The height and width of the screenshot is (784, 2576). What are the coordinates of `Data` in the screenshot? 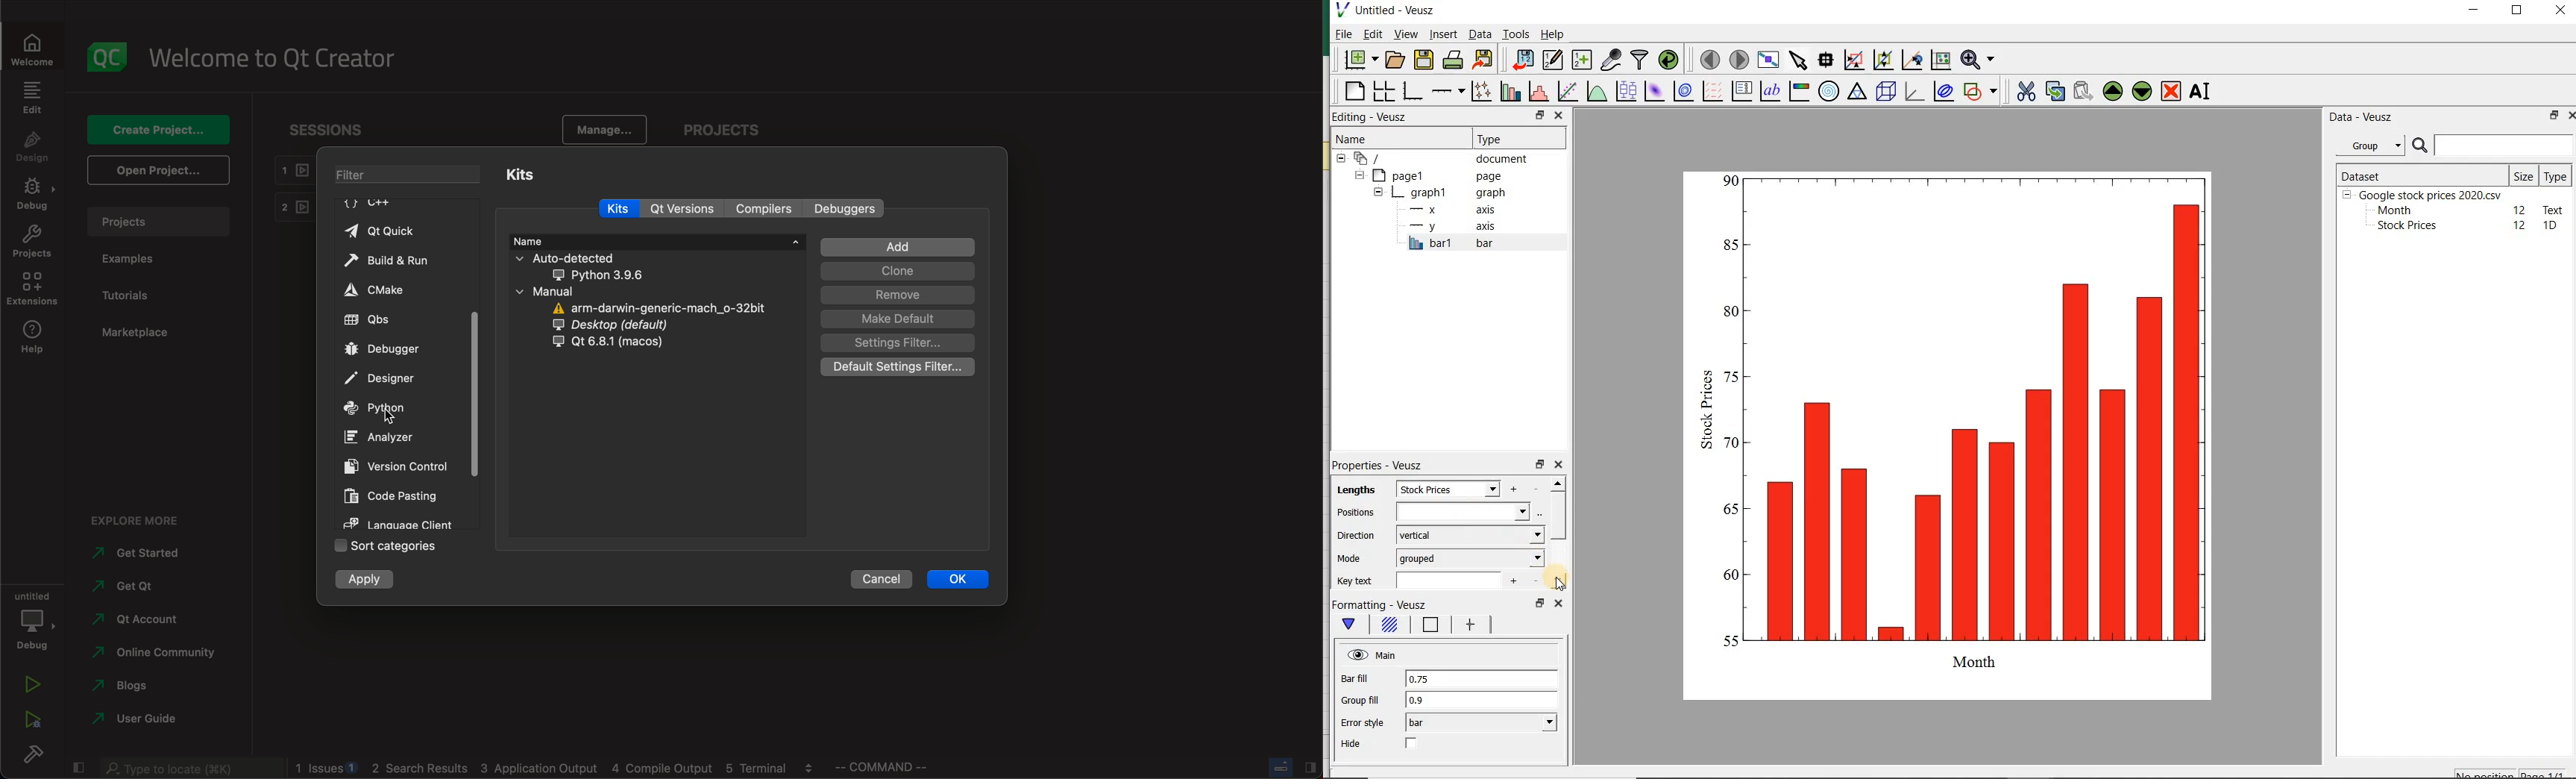 It's located at (1480, 36).